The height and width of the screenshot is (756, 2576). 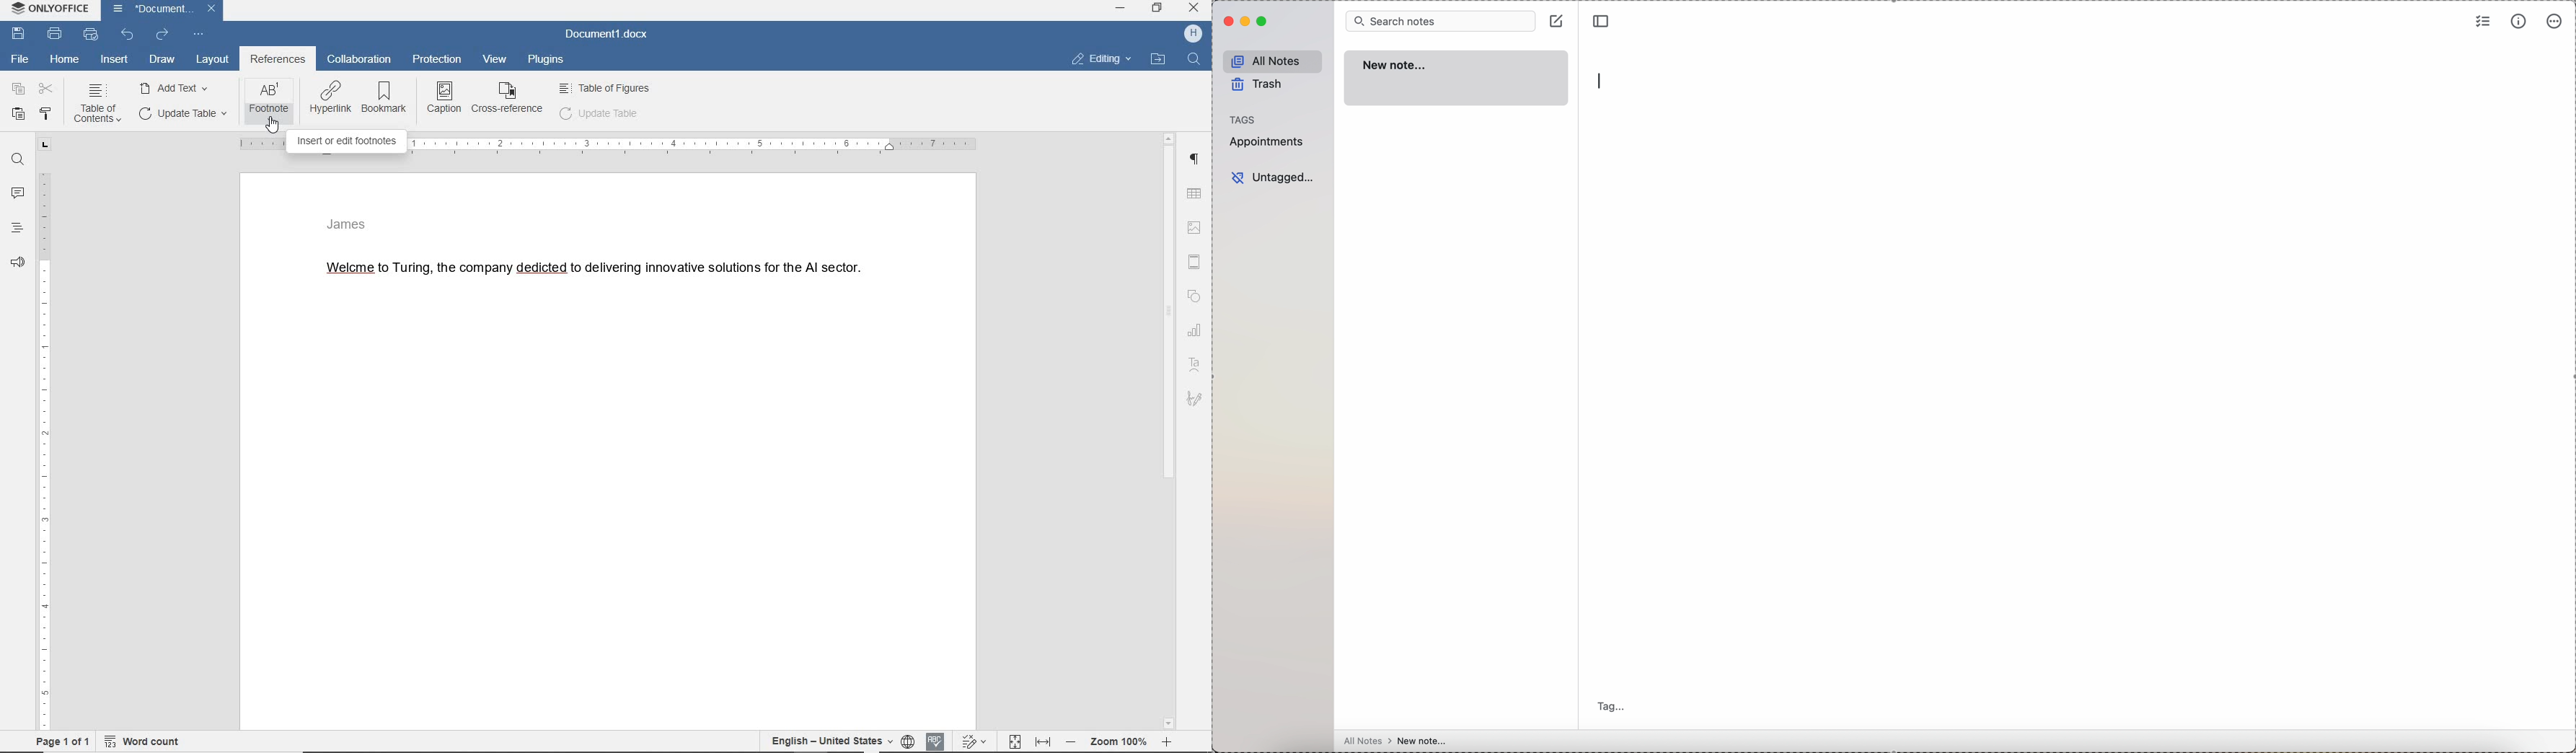 What do you see at coordinates (17, 115) in the screenshot?
I see `paste` at bounding box center [17, 115].